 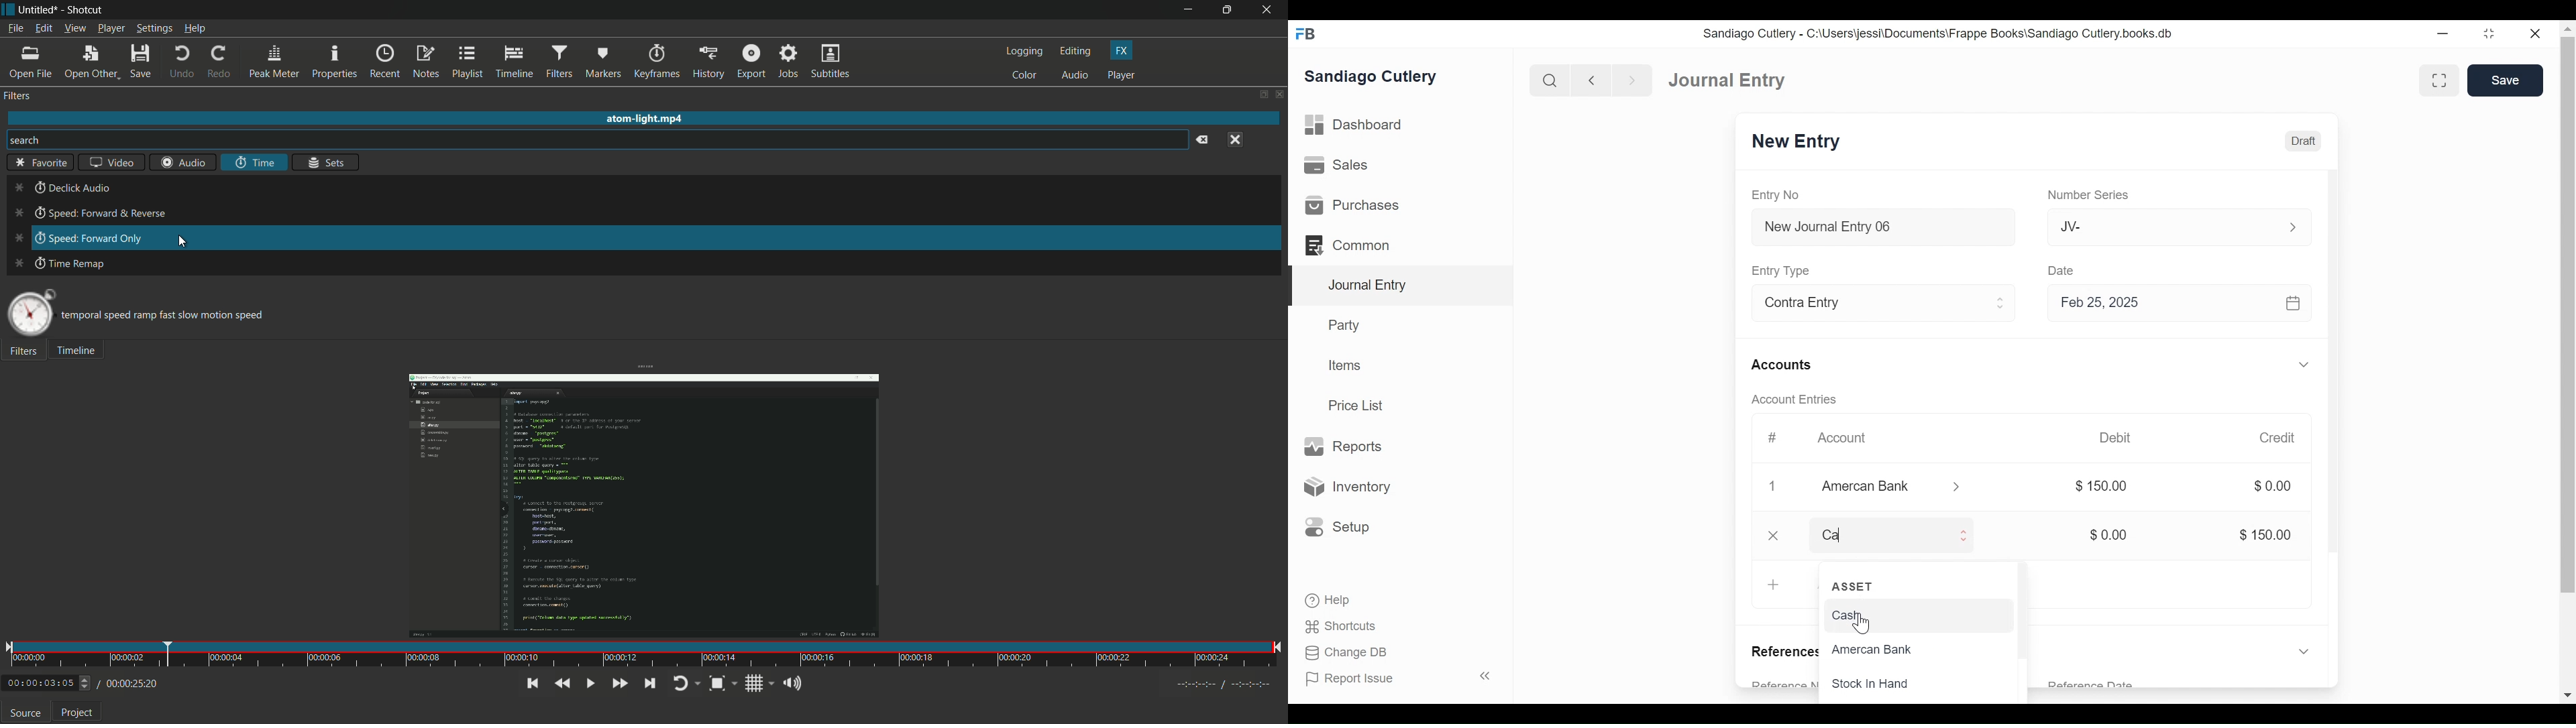 What do you see at coordinates (8, 9) in the screenshot?
I see `shotcut icon` at bounding box center [8, 9].